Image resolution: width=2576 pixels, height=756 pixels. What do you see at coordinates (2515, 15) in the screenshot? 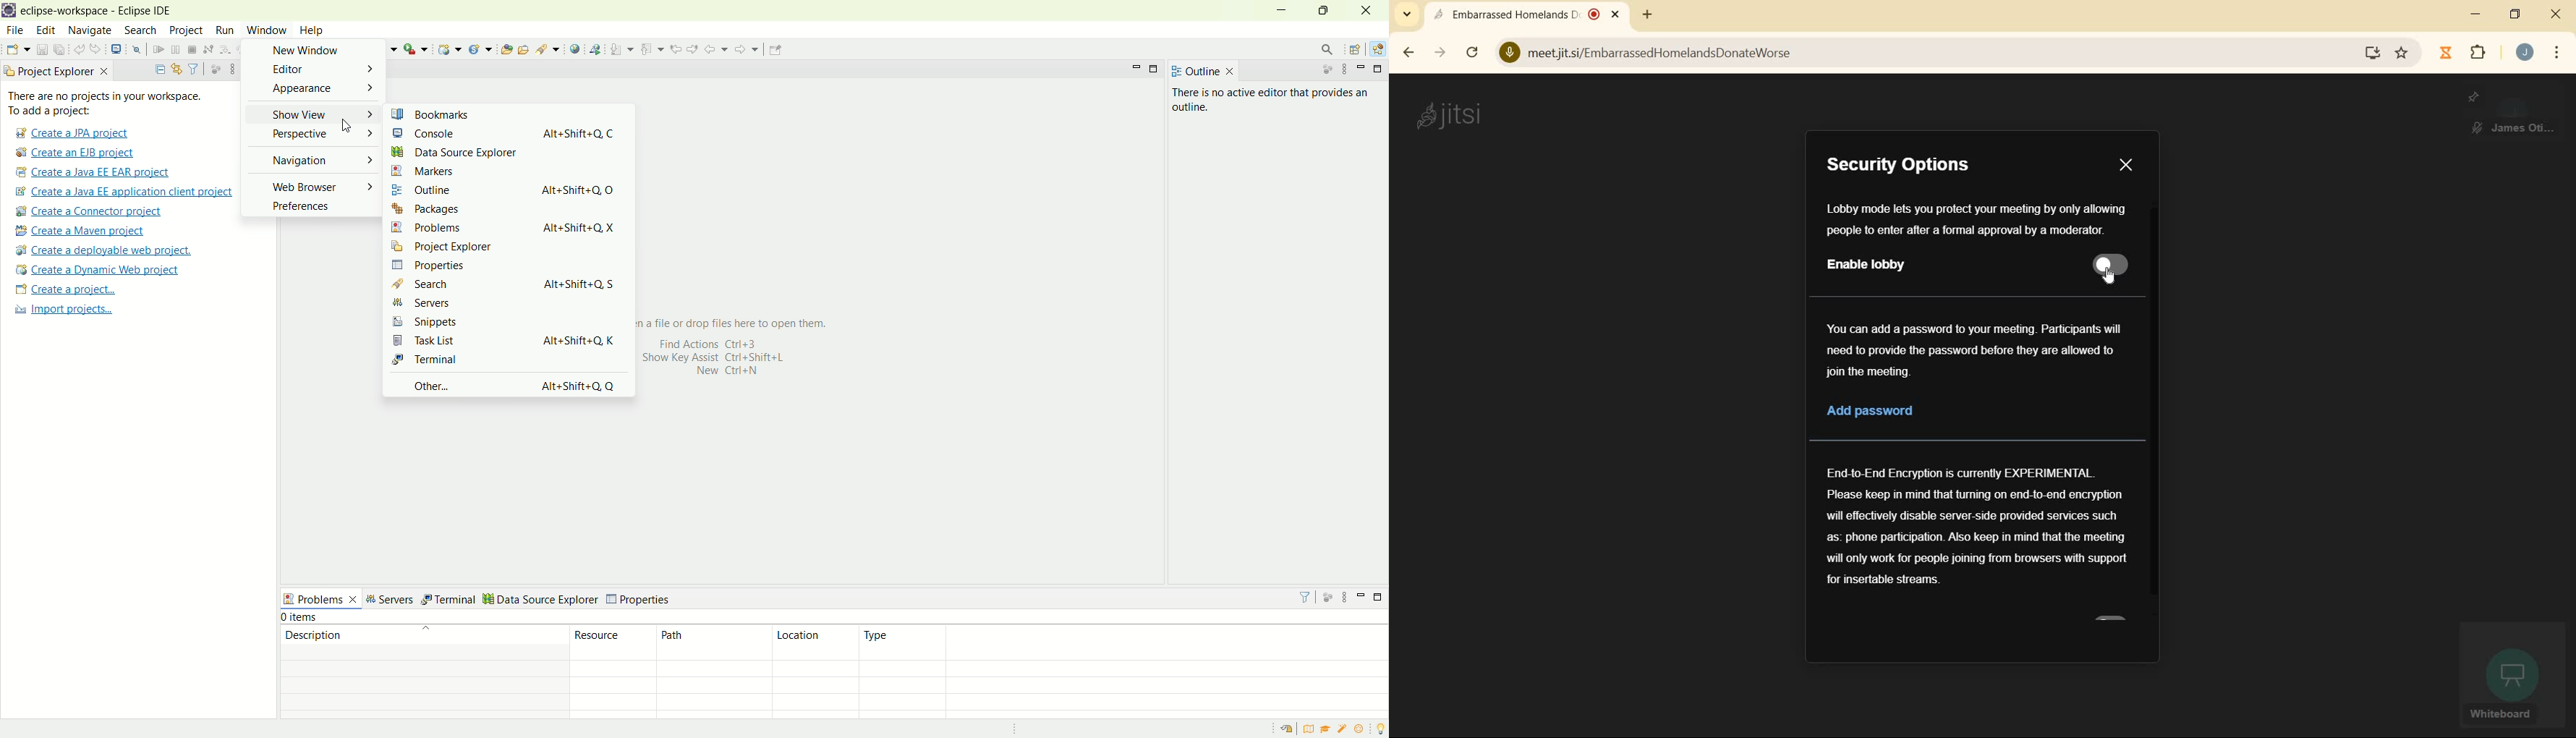
I see `restore down` at bounding box center [2515, 15].